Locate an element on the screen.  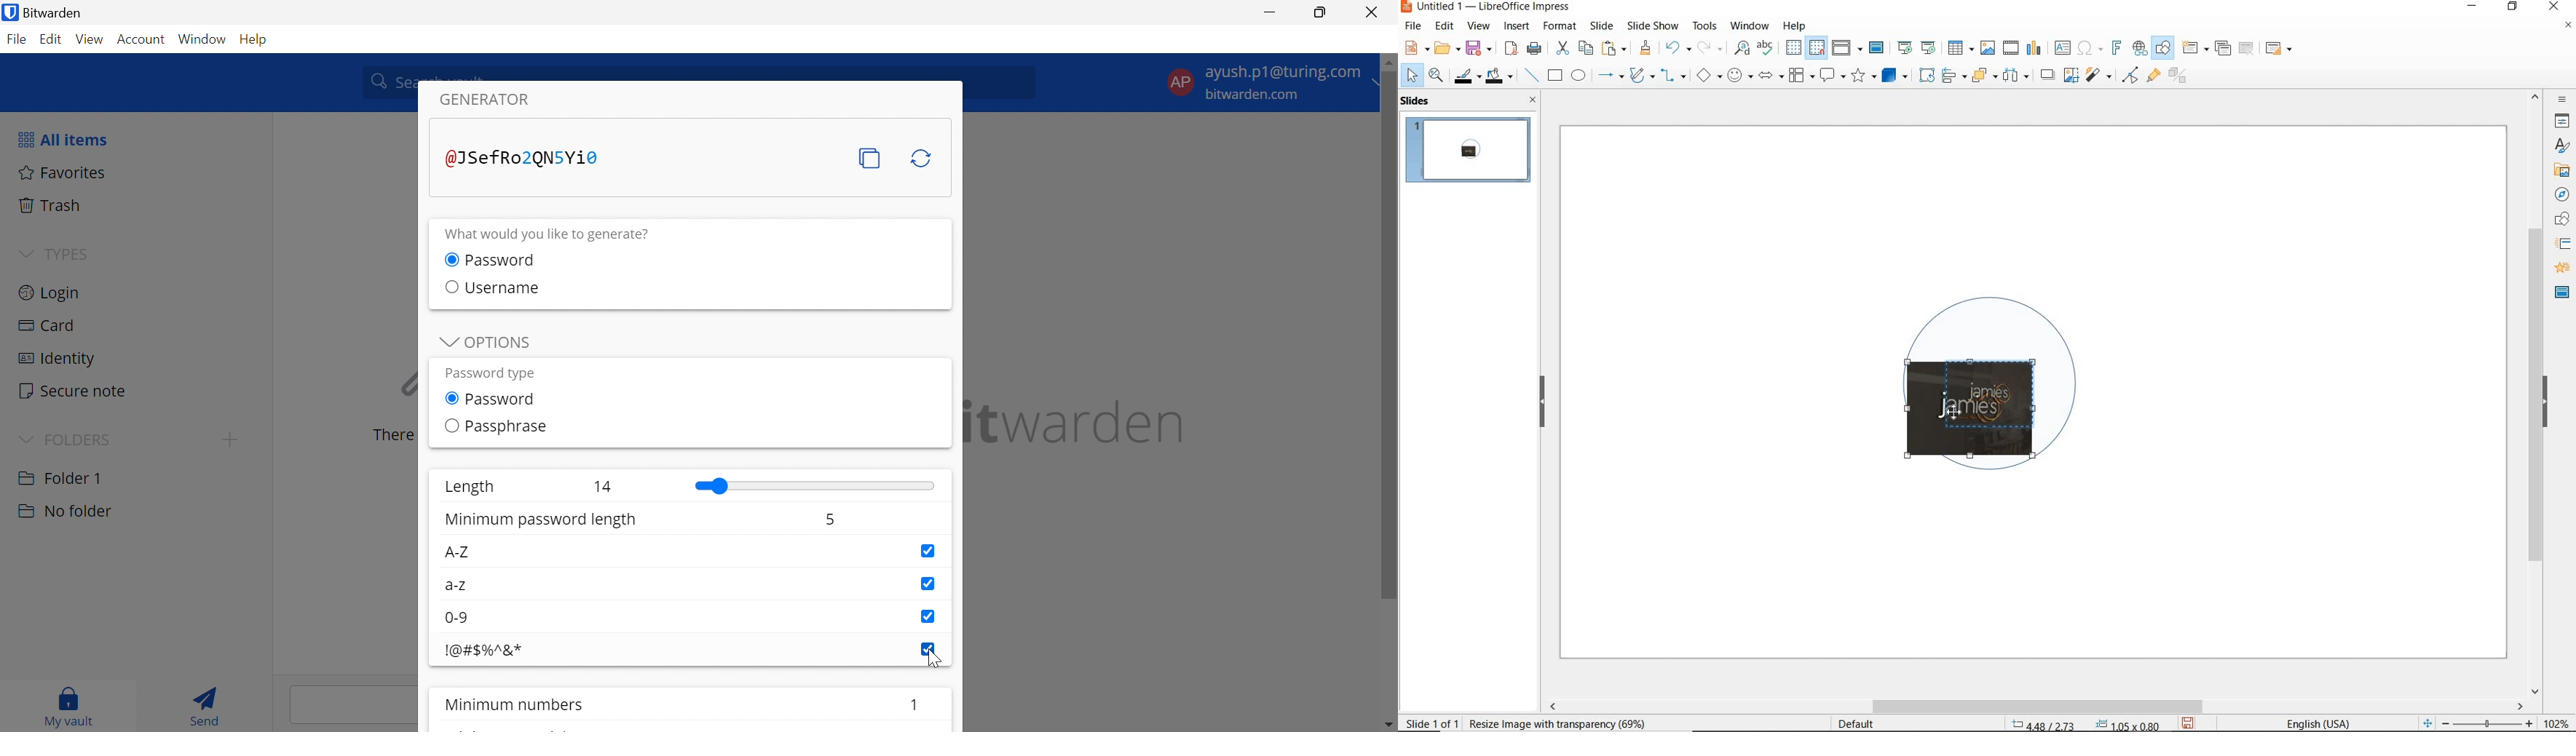
delete slide is located at coordinates (2247, 49).